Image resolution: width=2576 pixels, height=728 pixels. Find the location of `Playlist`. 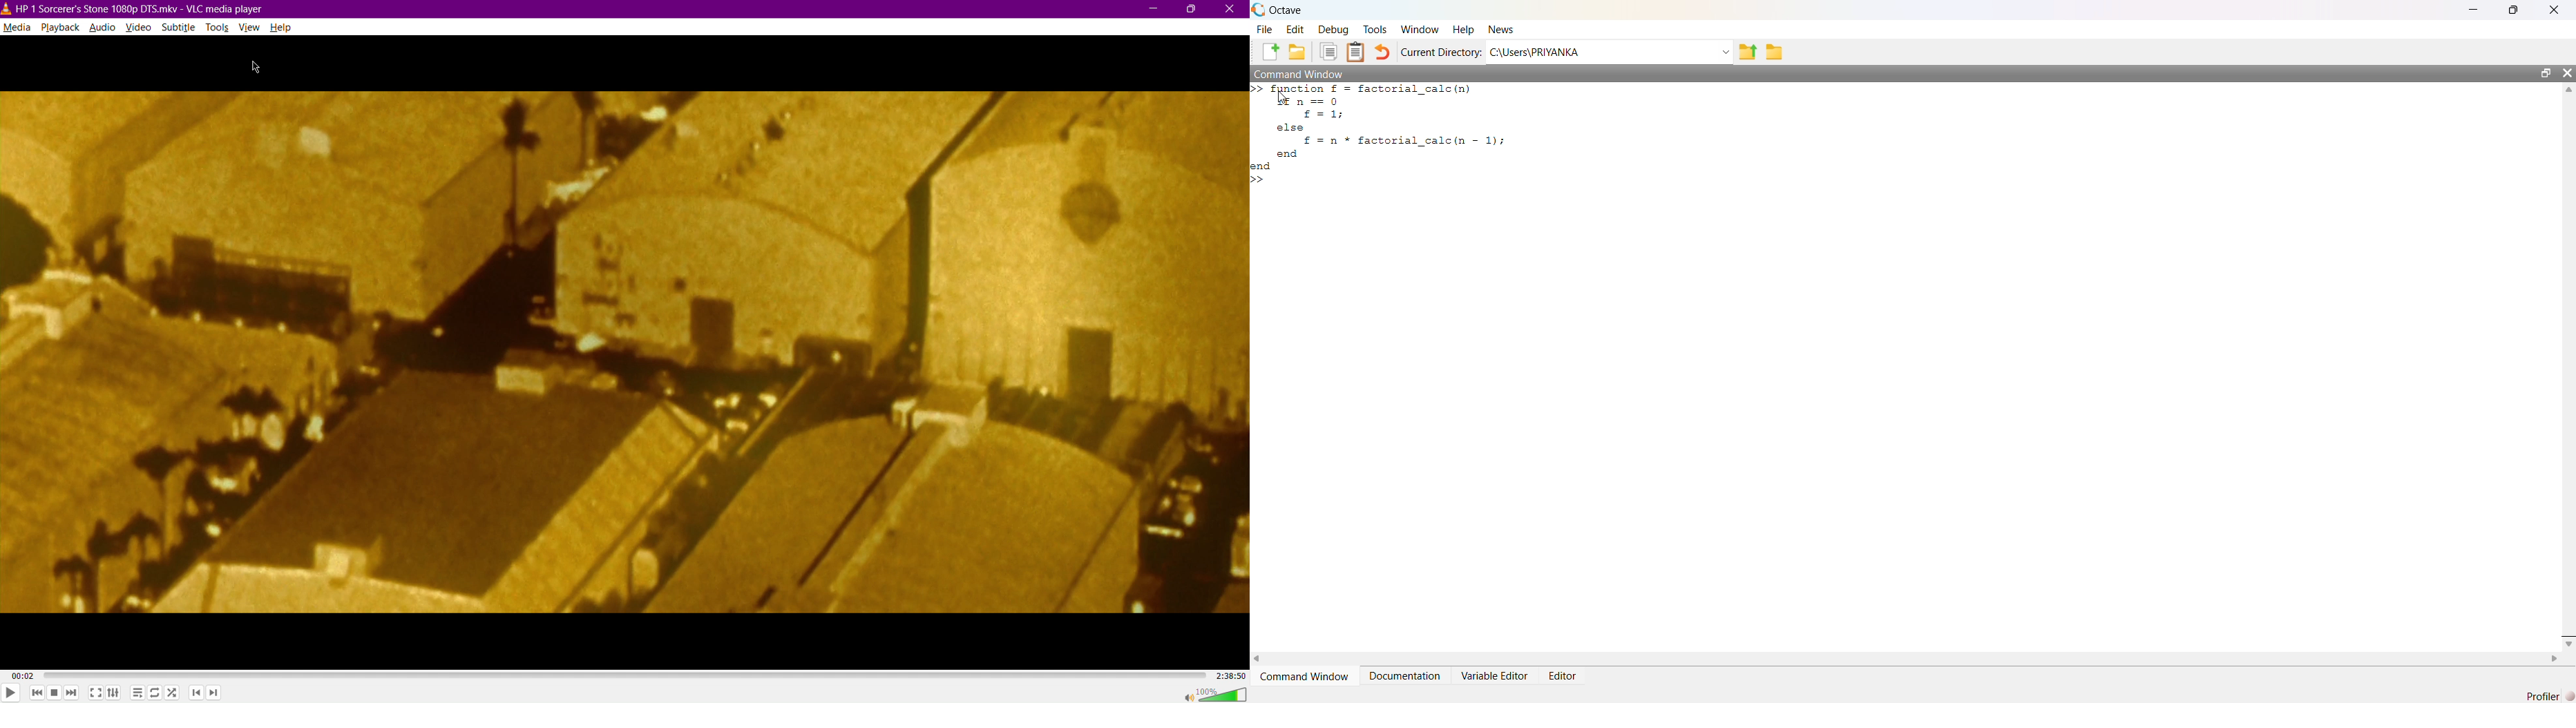

Playlist is located at coordinates (136, 693).